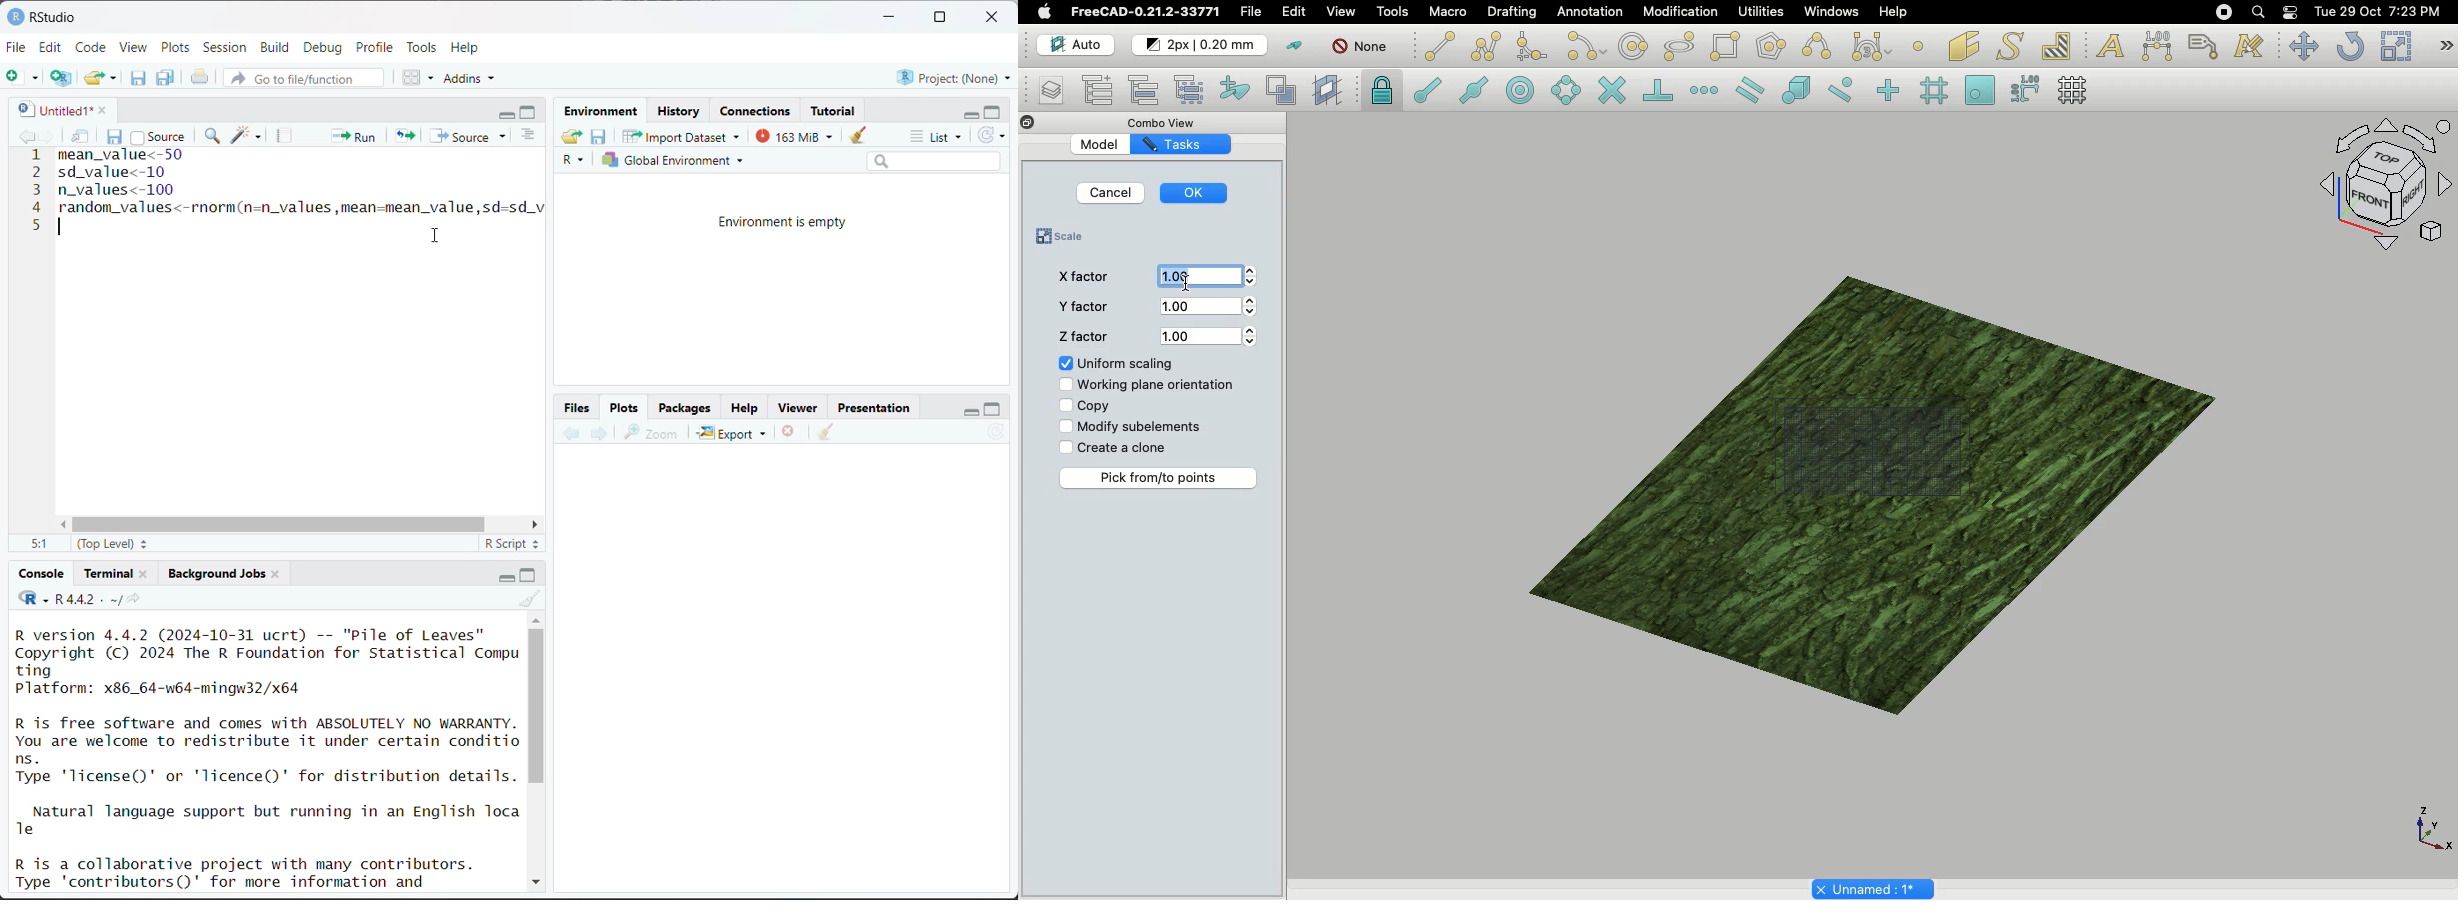  What do you see at coordinates (158, 136) in the screenshot?
I see `source` at bounding box center [158, 136].